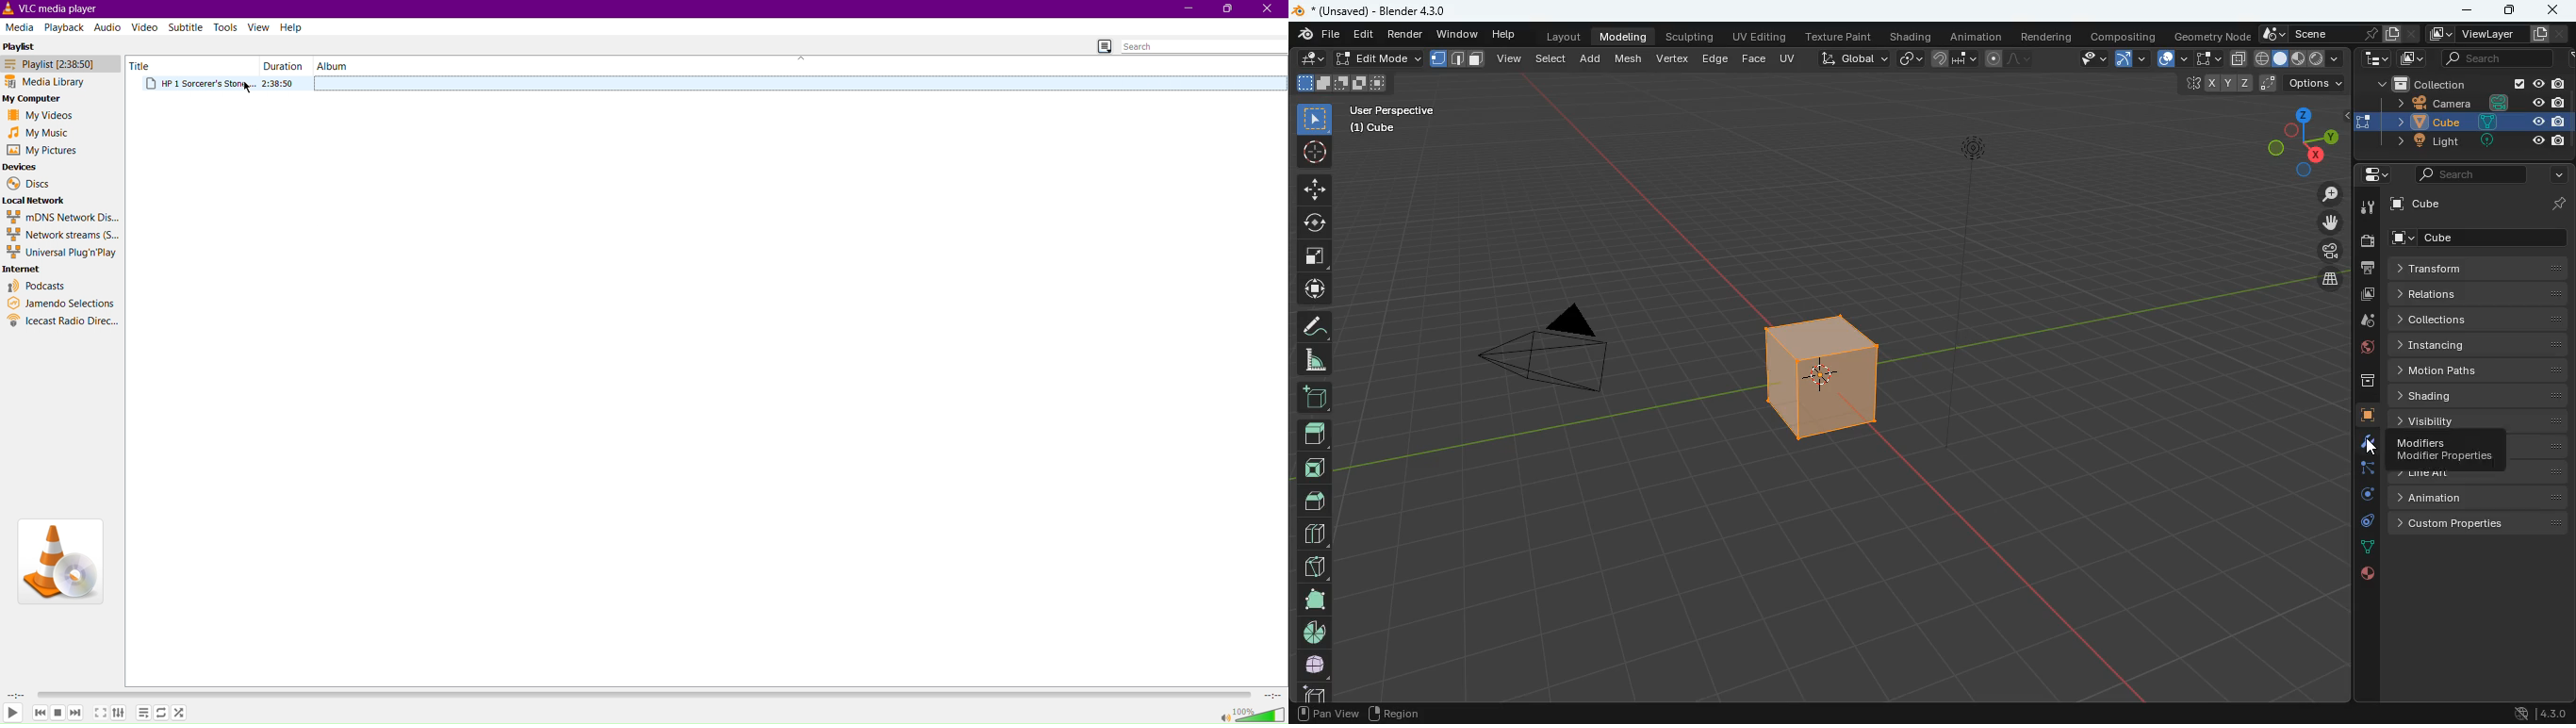  Describe the element at coordinates (1313, 361) in the screenshot. I see `angle` at that location.